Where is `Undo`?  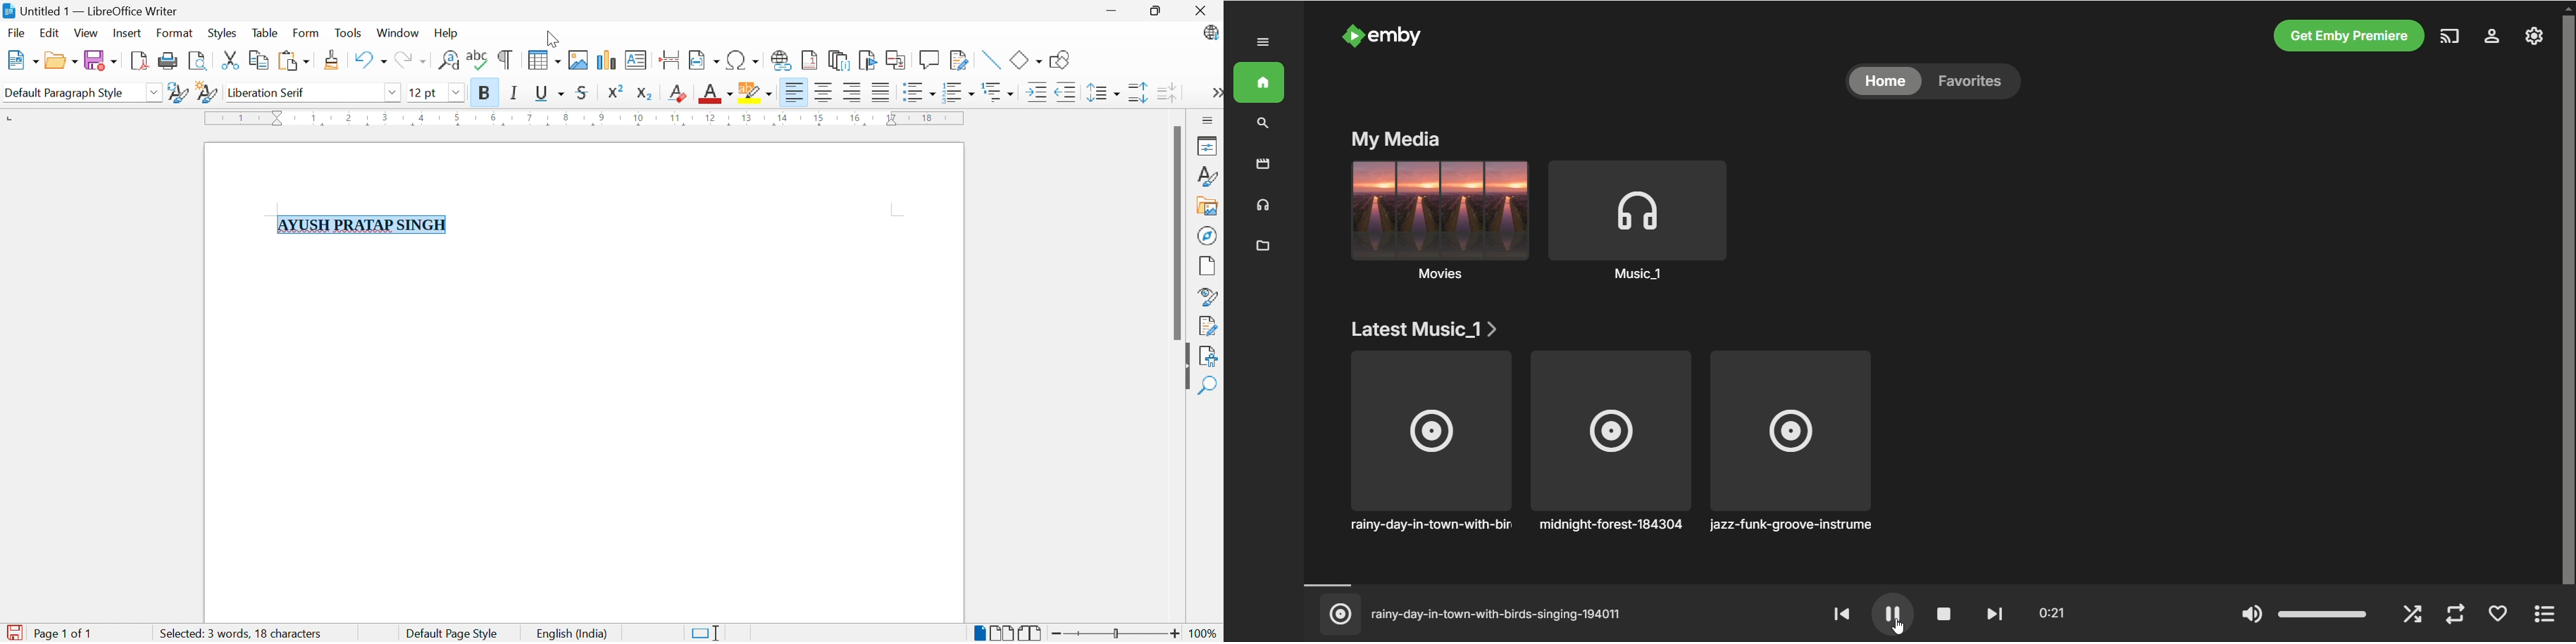 Undo is located at coordinates (370, 60).